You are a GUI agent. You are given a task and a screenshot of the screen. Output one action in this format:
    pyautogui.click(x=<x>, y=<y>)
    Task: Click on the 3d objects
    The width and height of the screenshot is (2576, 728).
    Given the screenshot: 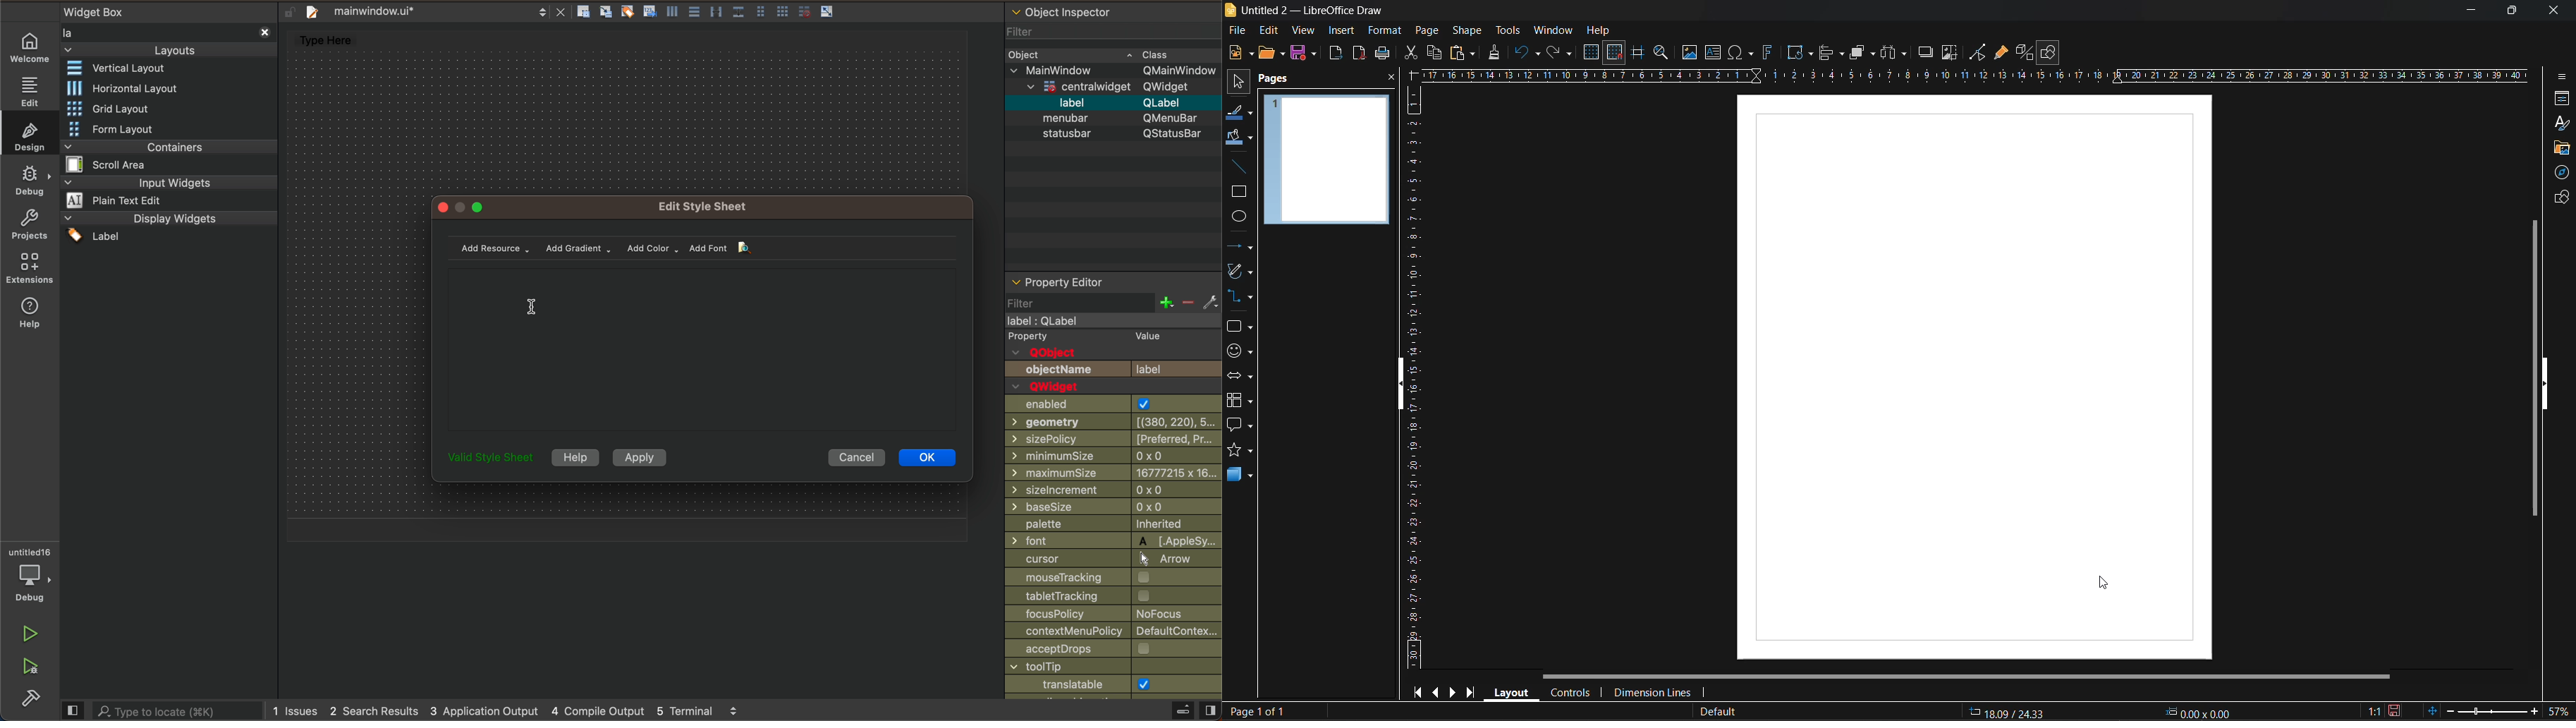 What is the action you would take?
    pyautogui.click(x=1242, y=478)
    